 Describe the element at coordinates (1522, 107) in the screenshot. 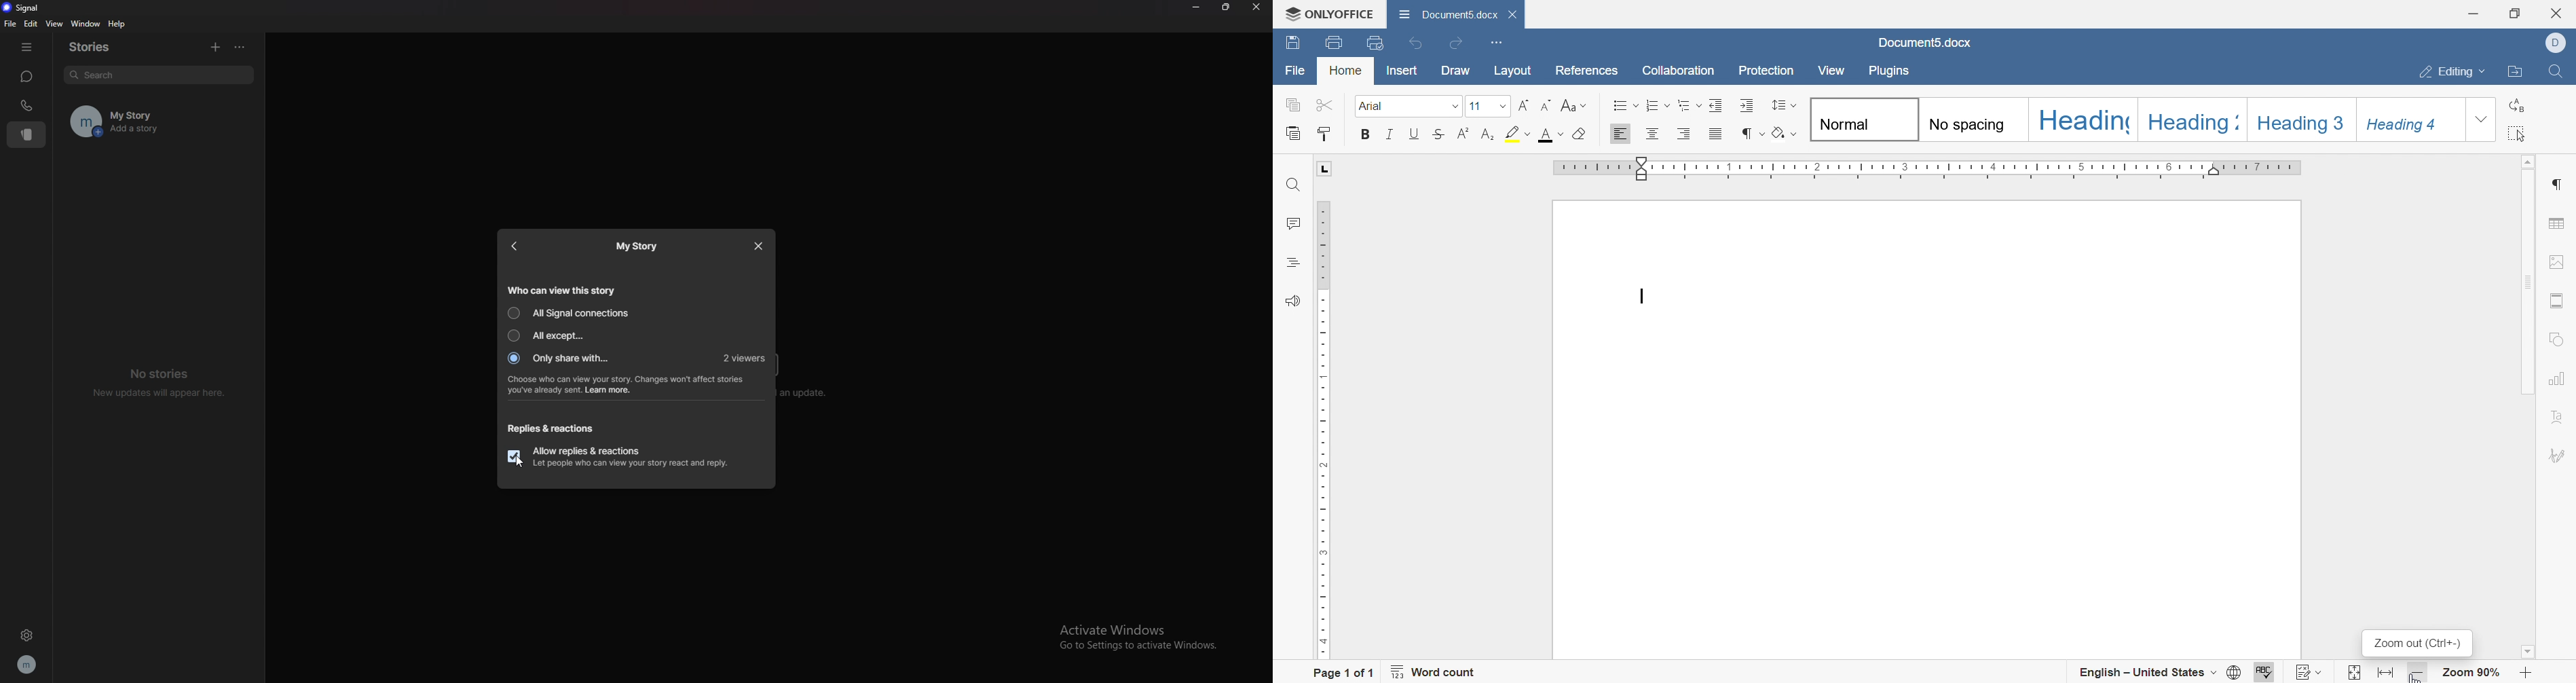

I see `increment font size` at that location.